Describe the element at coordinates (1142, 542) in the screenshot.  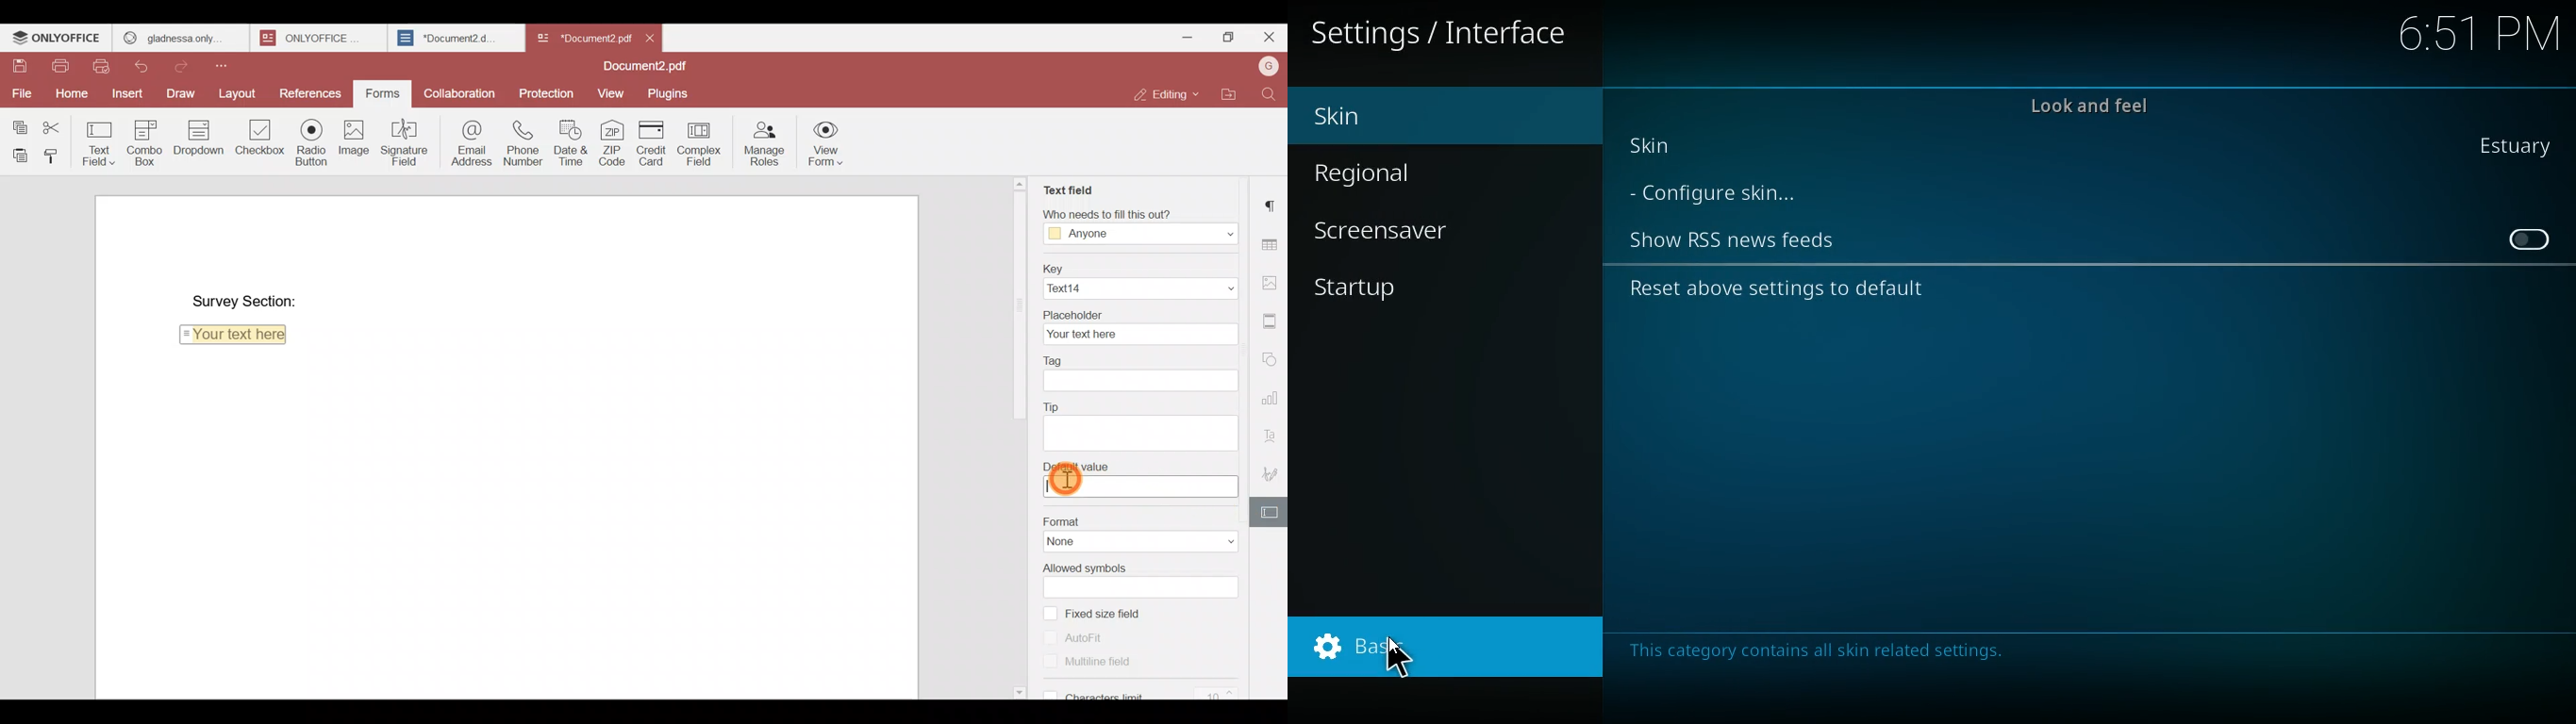
I see `None` at that location.